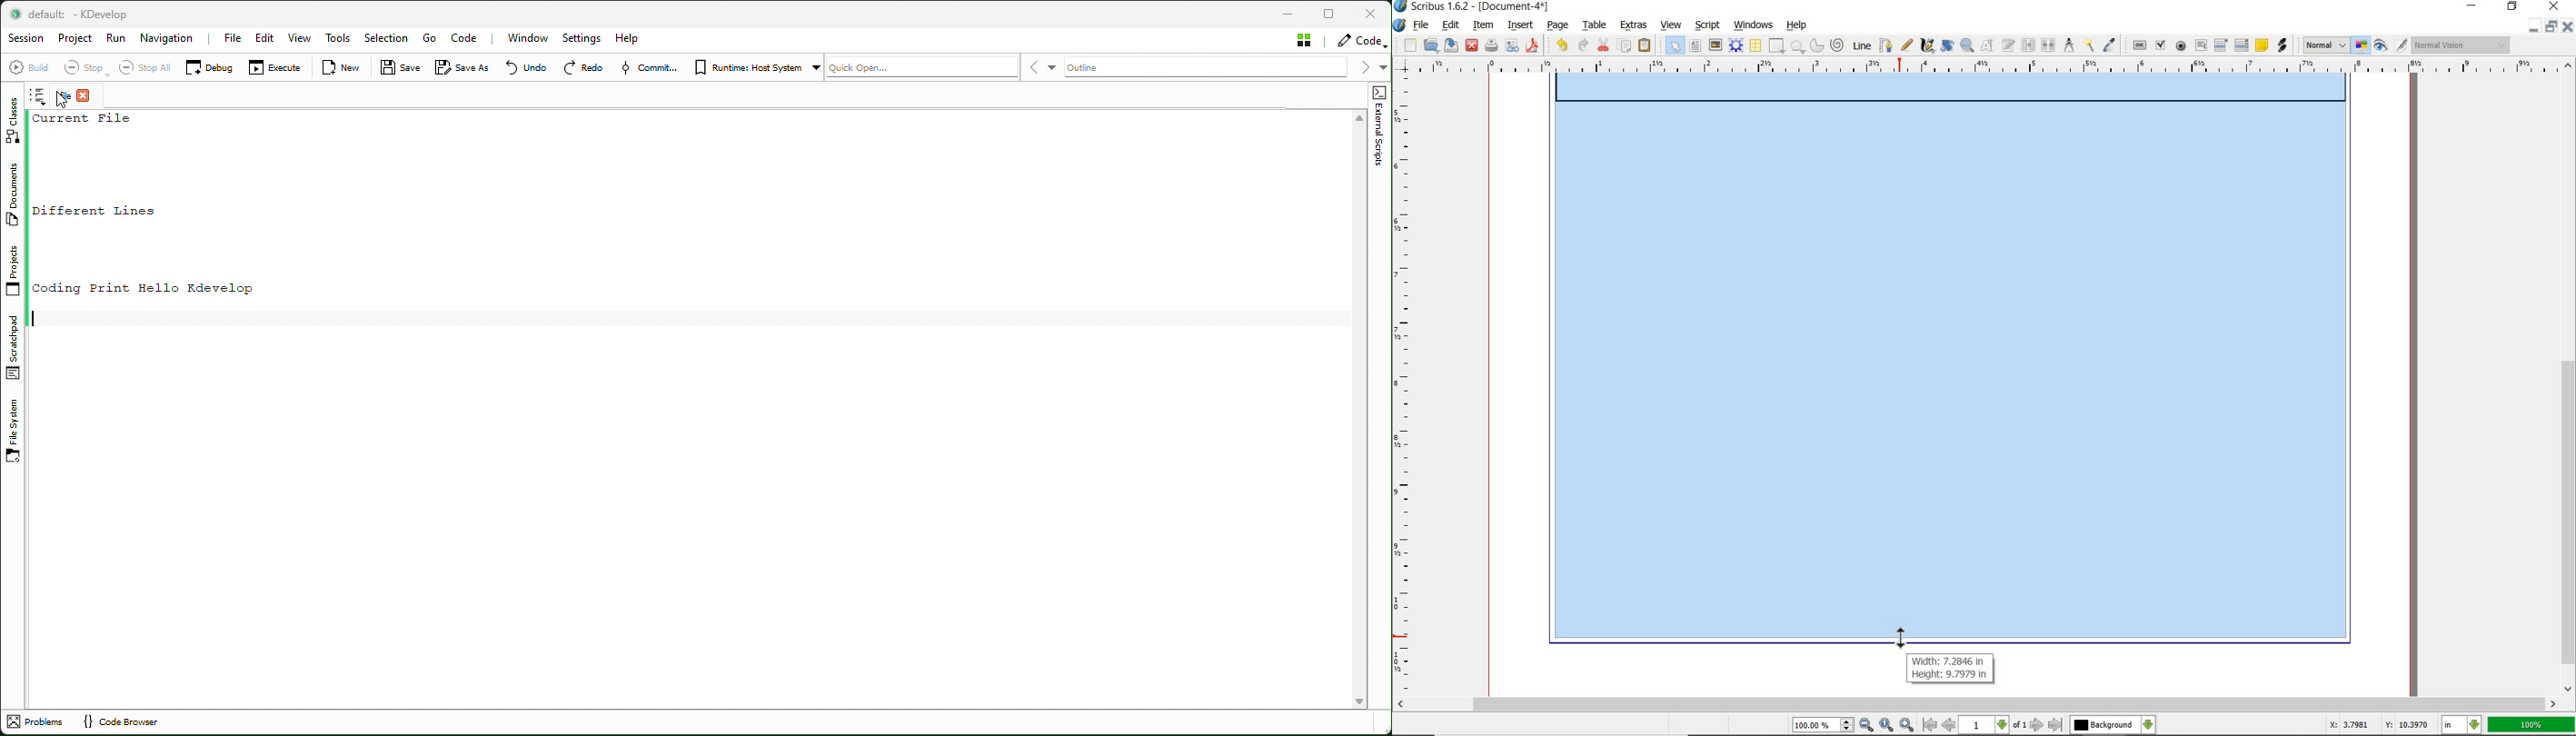 The height and width of the screenshot is (756, 2576). Describe the element at coordinates (1451, 25) in the screenshot. I see `edit` at that location.